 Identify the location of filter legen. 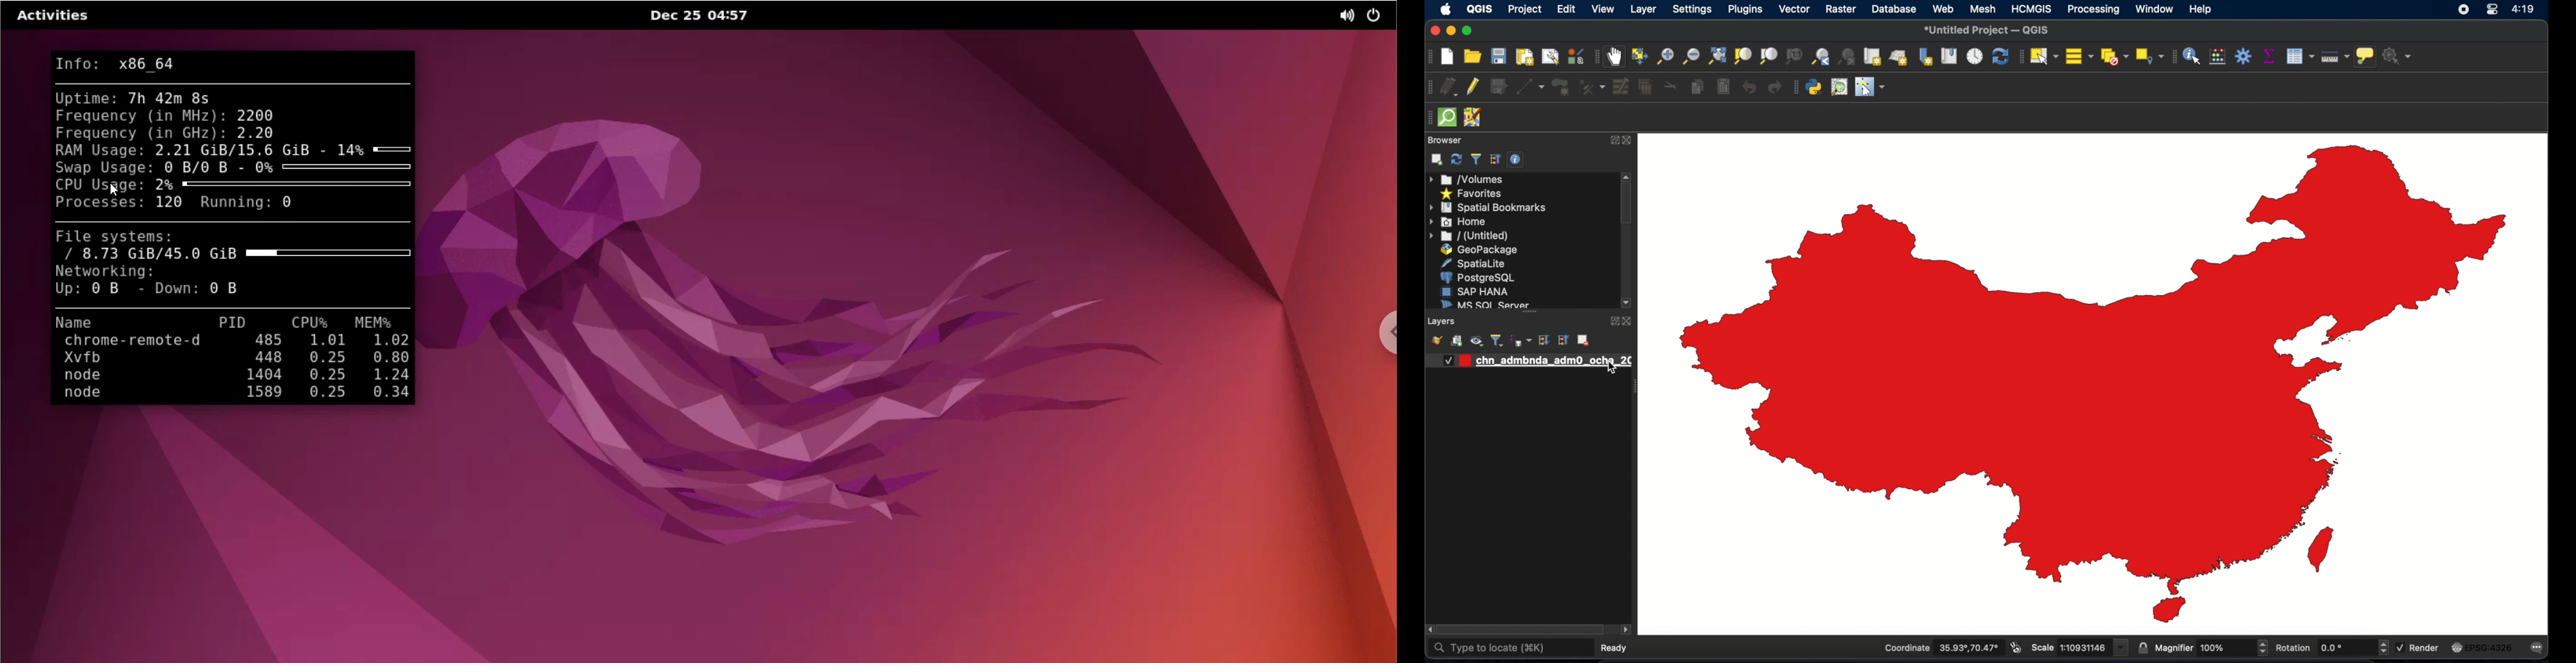
(1497, 340).